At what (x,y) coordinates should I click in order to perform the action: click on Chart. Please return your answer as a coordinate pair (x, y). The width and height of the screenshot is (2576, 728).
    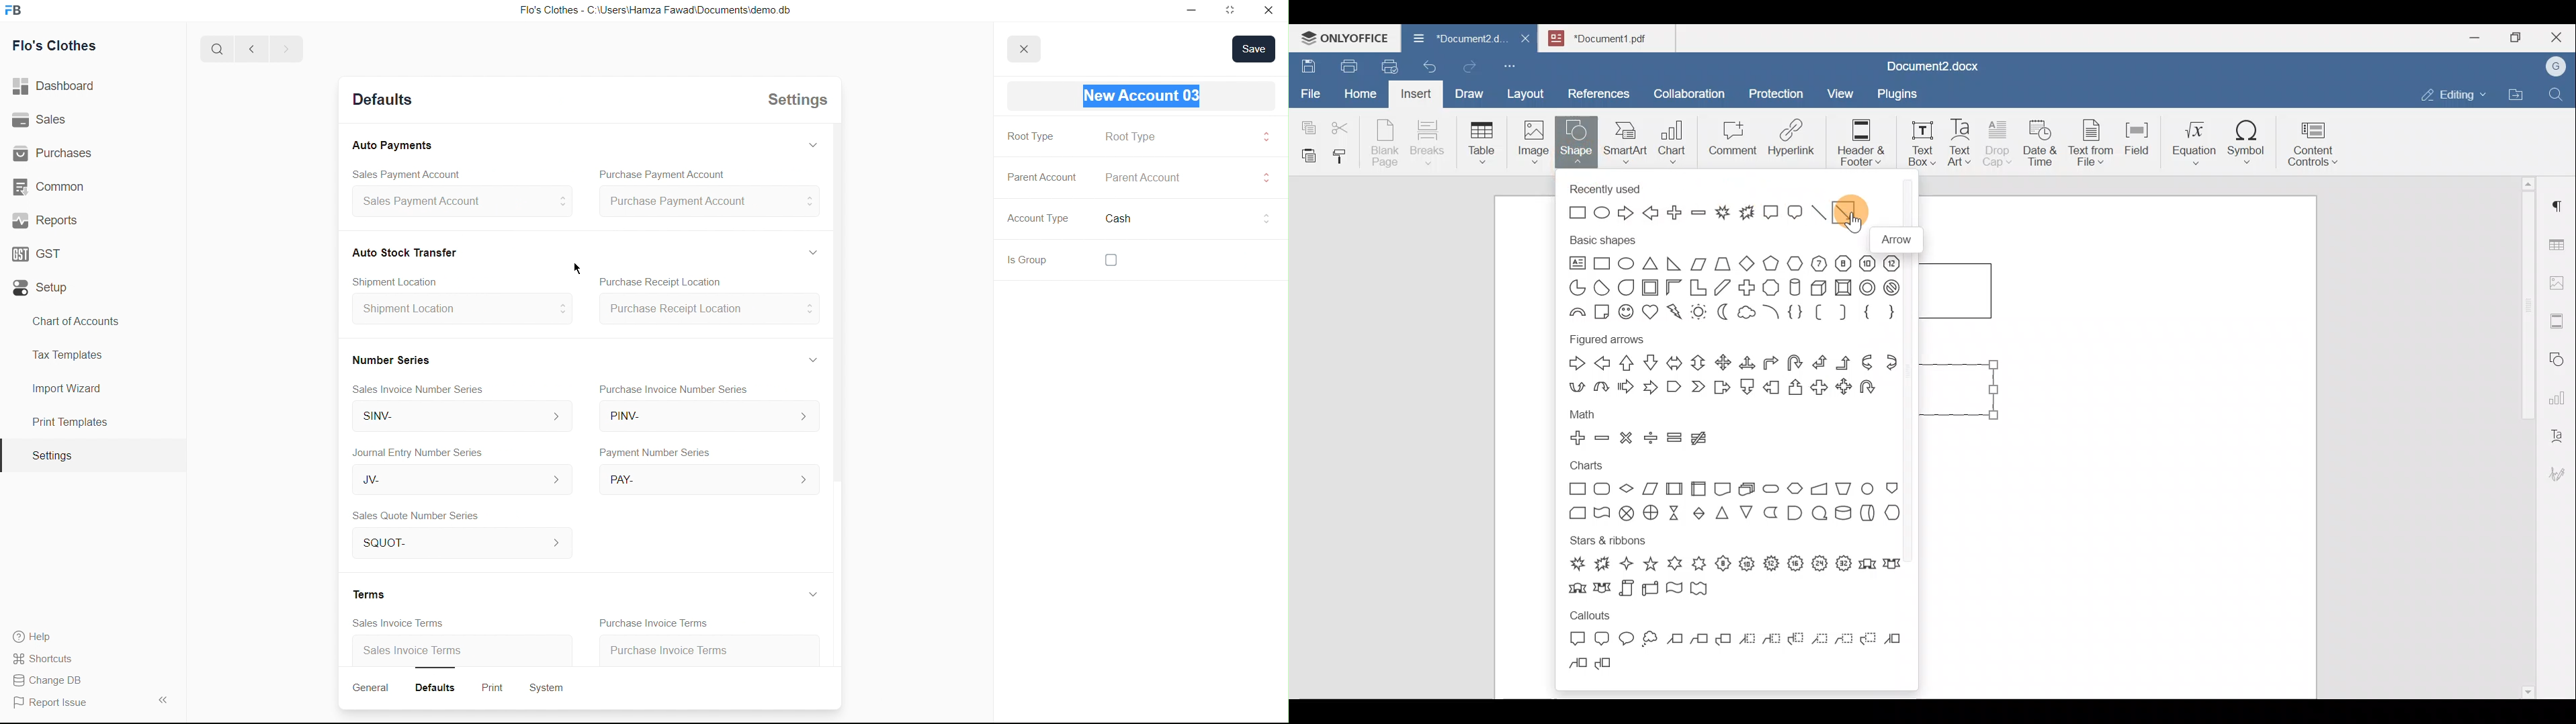
    Looking at the image, I should click on (1670, 143).